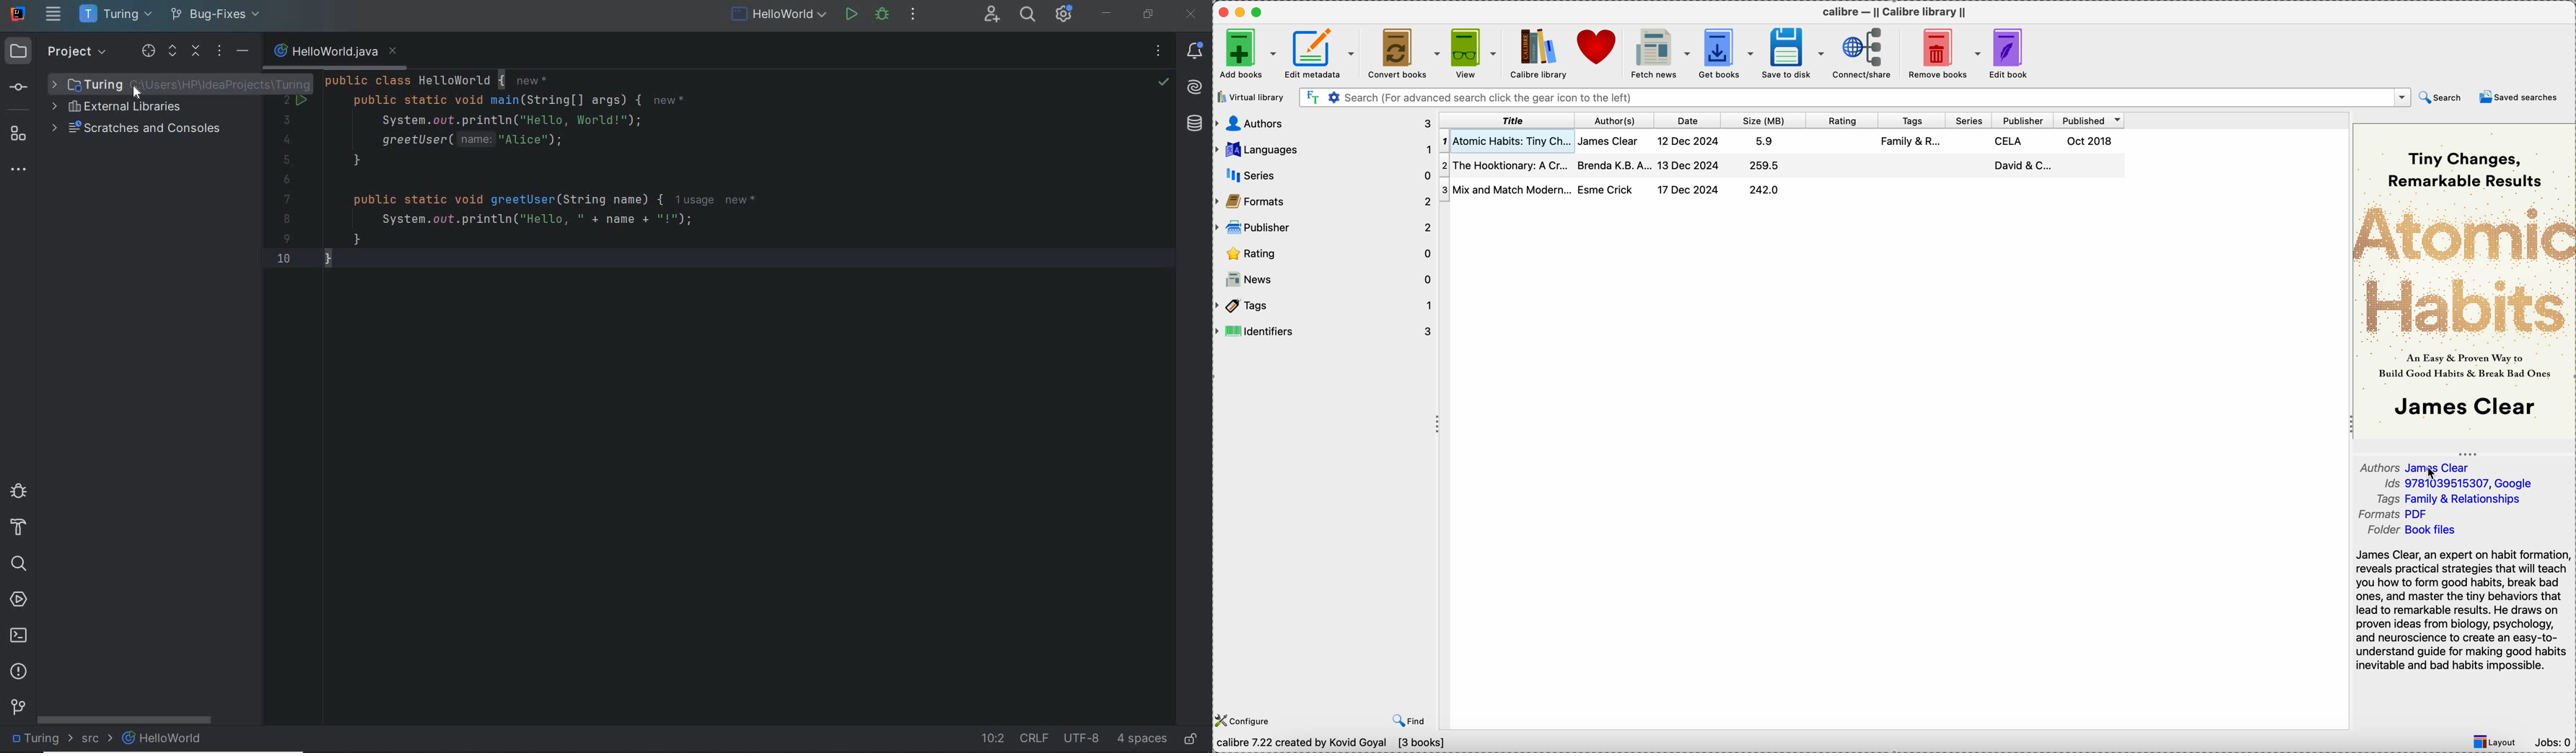 This screenshot has width=2576, height=756. Describe the element at coordinates (609, 169) in the screenshot. I see `code` at that location.